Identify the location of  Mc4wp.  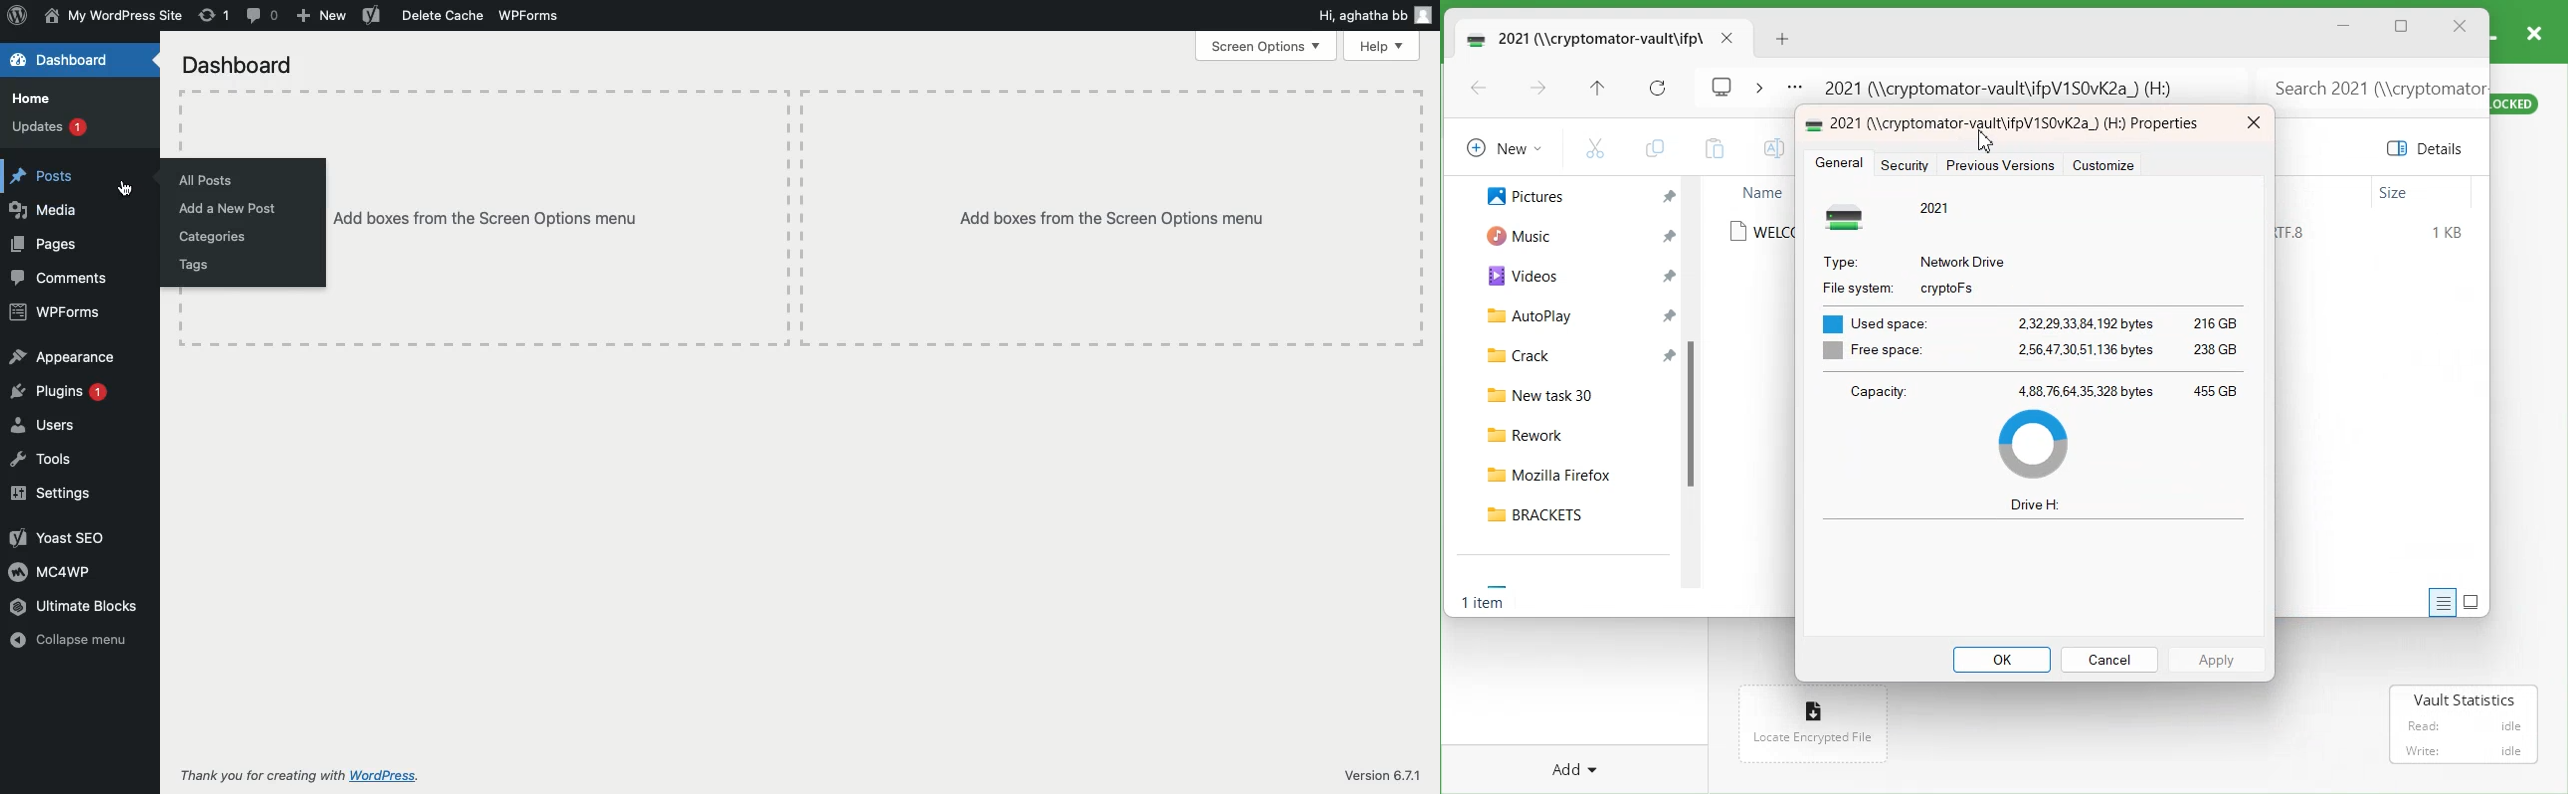
(53, 573).